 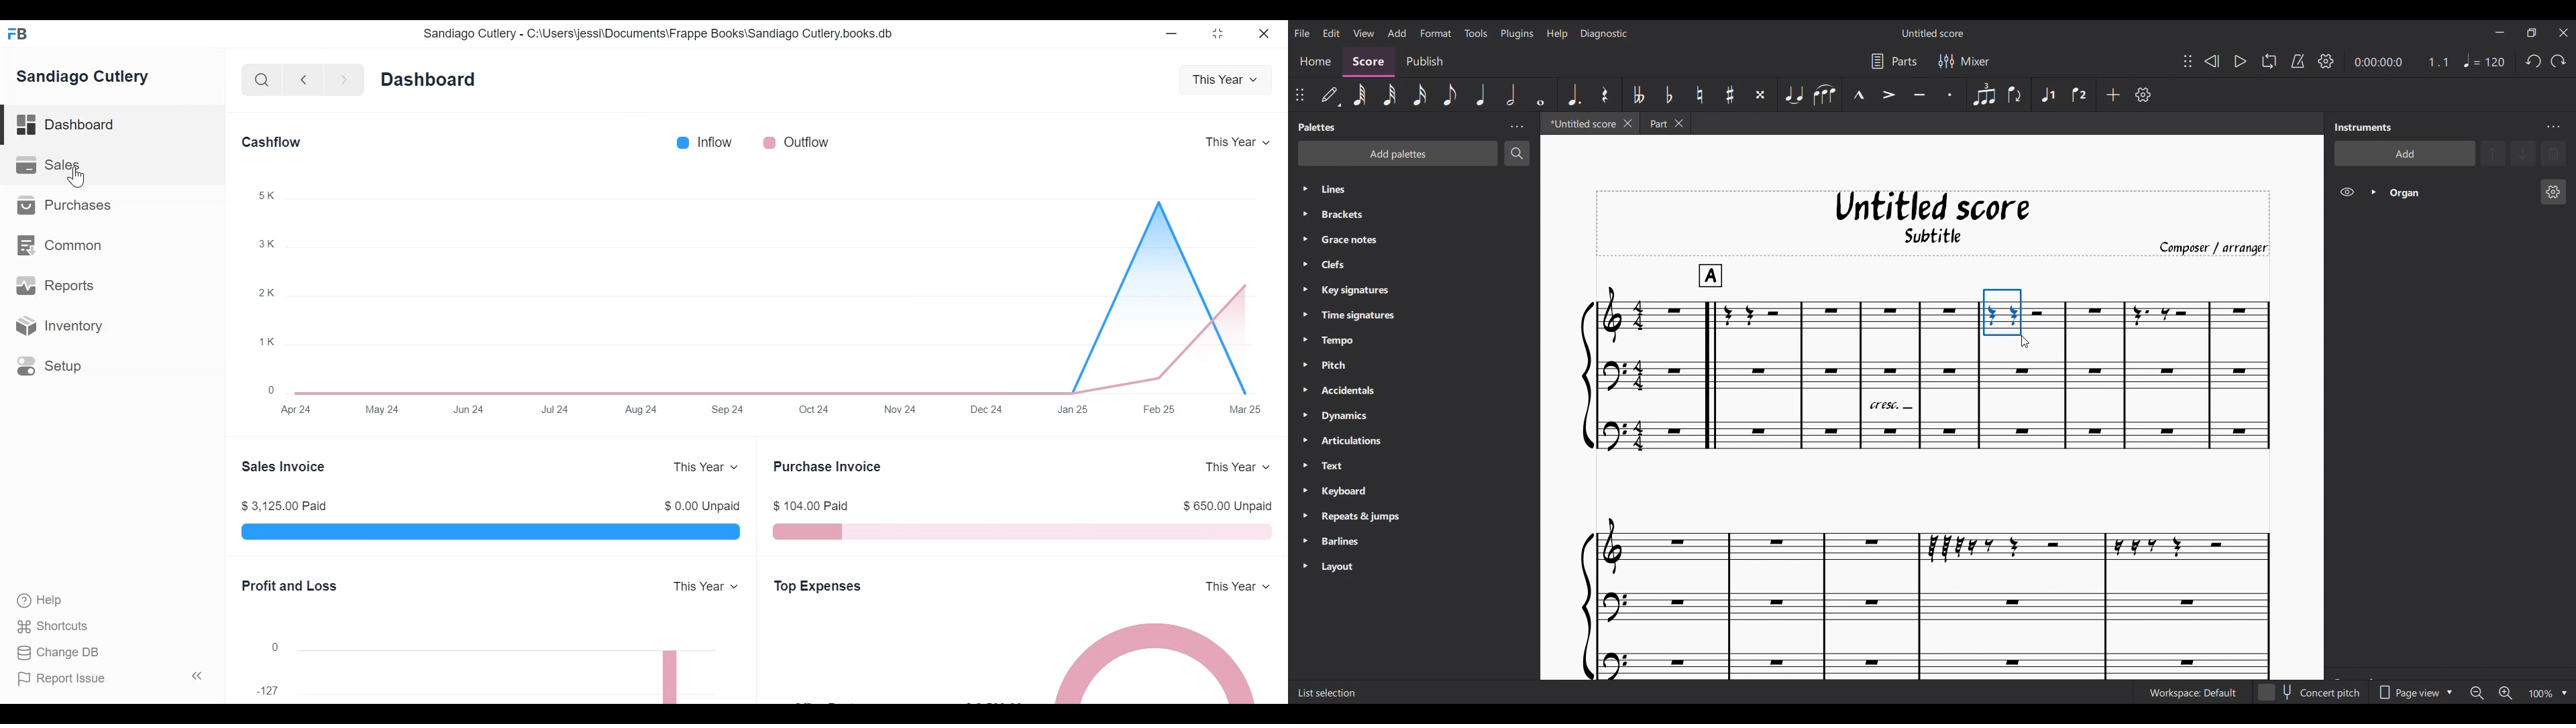 What do you see at coordinates (2113, 95) in the screenshot?
I see `Add` at bounding box center [2113, 95].